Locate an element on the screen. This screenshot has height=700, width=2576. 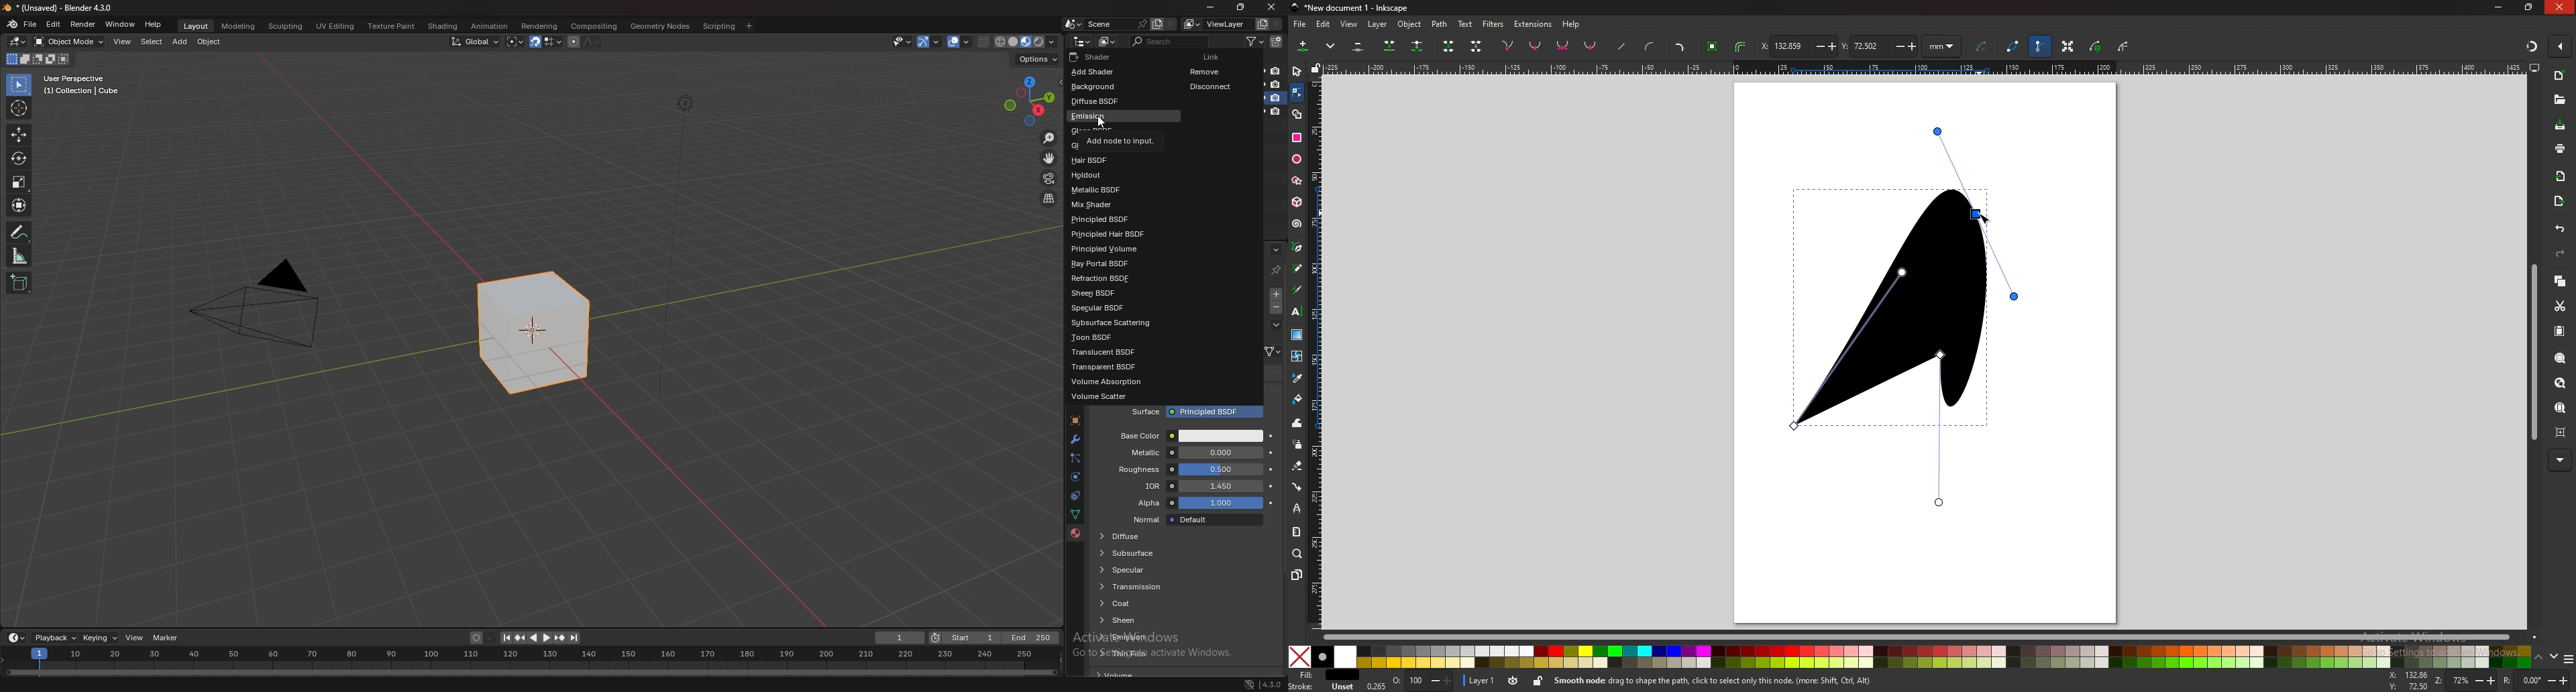
disable in renders is located at coordinates (1276, 71).